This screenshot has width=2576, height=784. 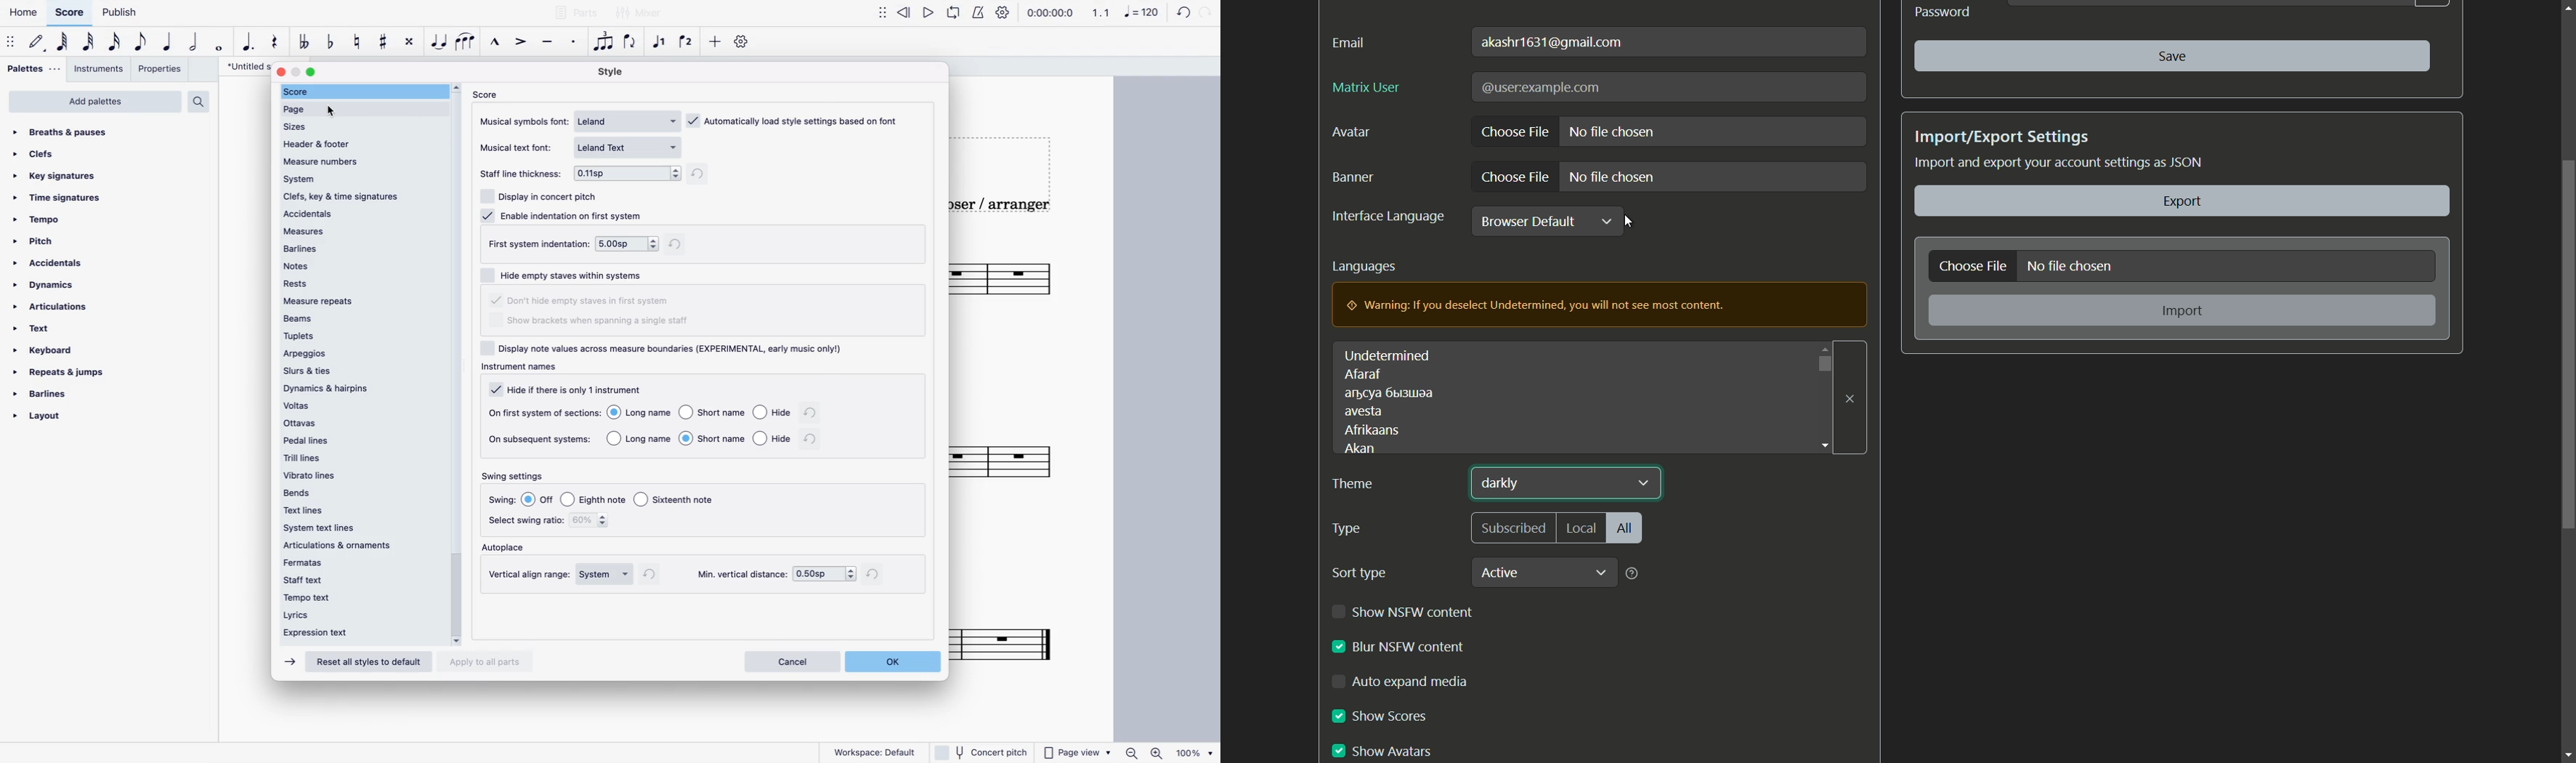 What do you see at coordinates (1016, 461) in the screenshot?
I see `score` at bounding box center [1016, 461].